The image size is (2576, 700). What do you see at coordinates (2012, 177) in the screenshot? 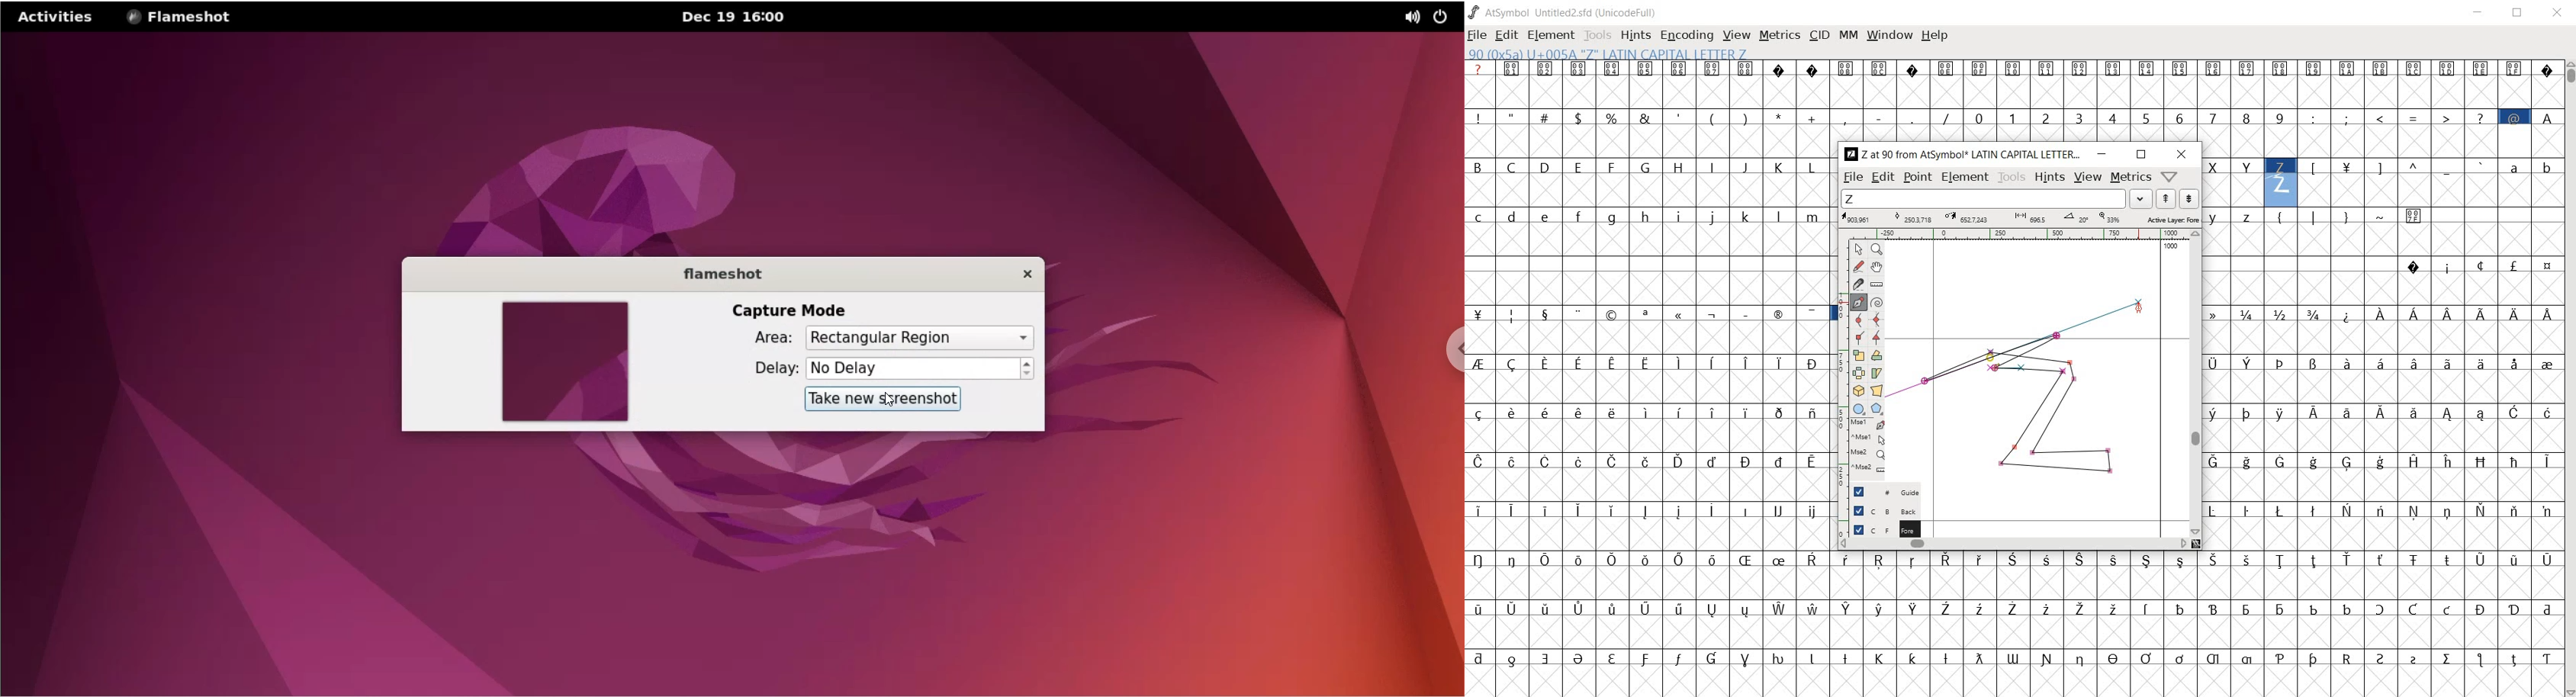
I see `tools` at bounding box center [2012, 177].